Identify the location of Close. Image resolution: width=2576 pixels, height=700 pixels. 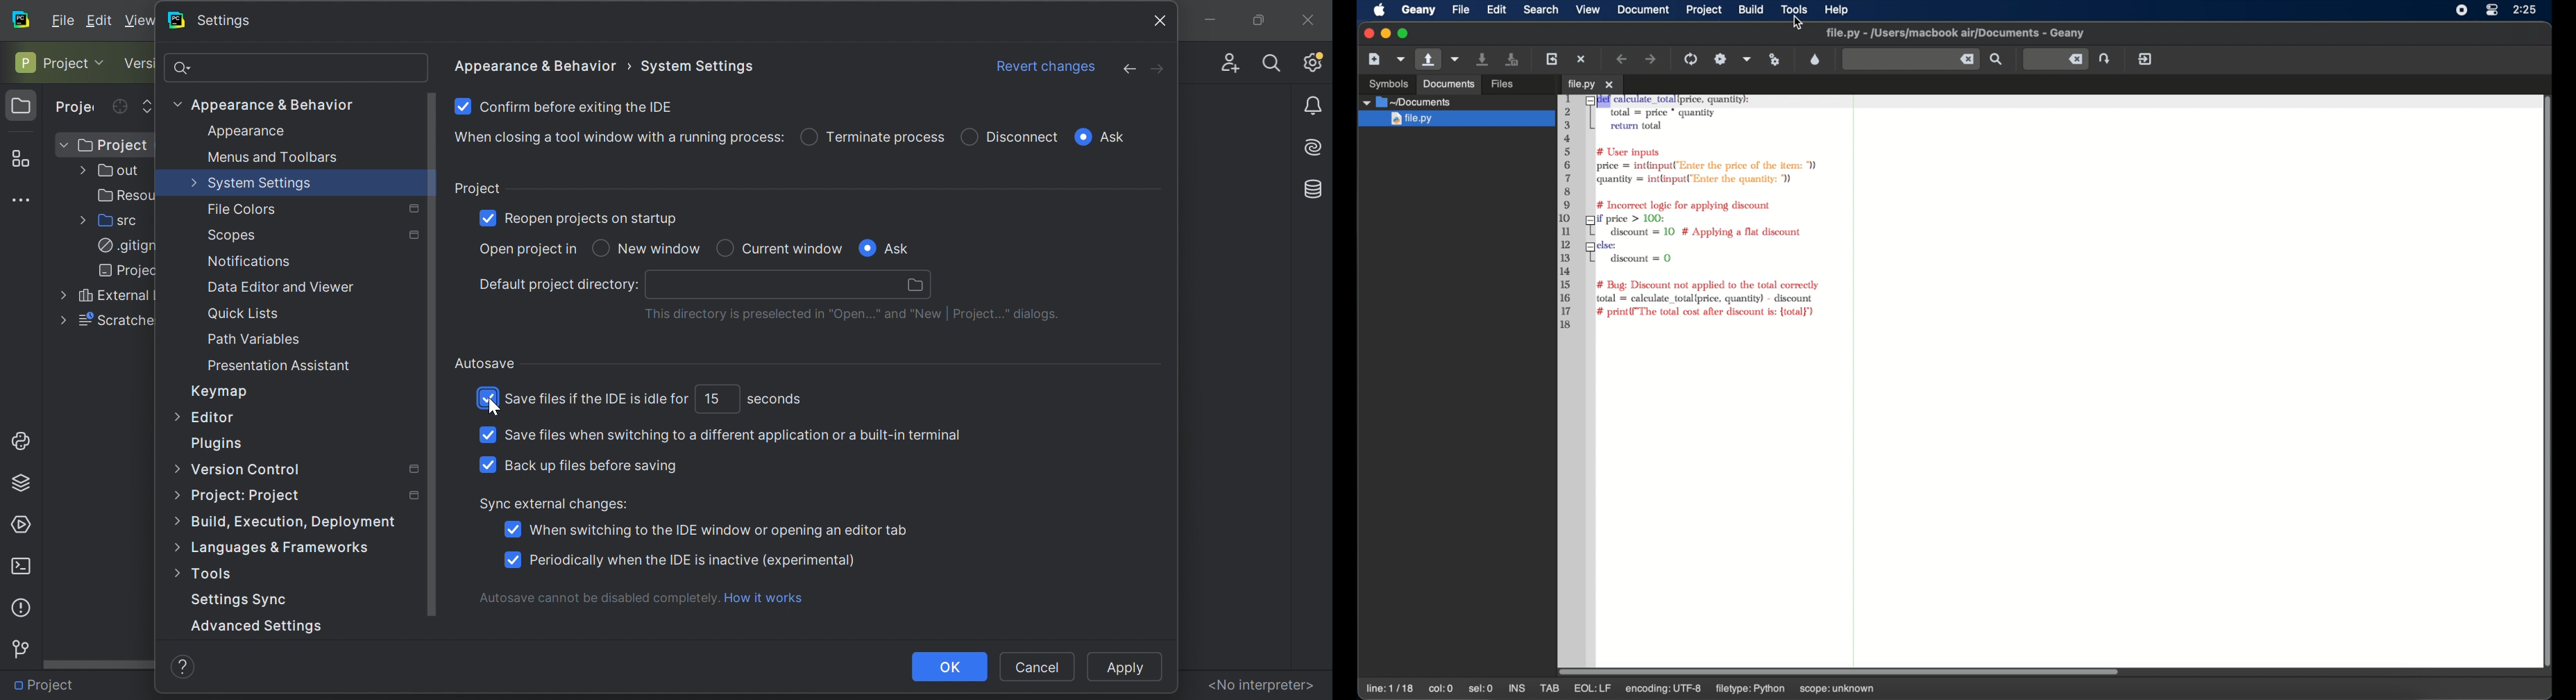
(1307, 17).